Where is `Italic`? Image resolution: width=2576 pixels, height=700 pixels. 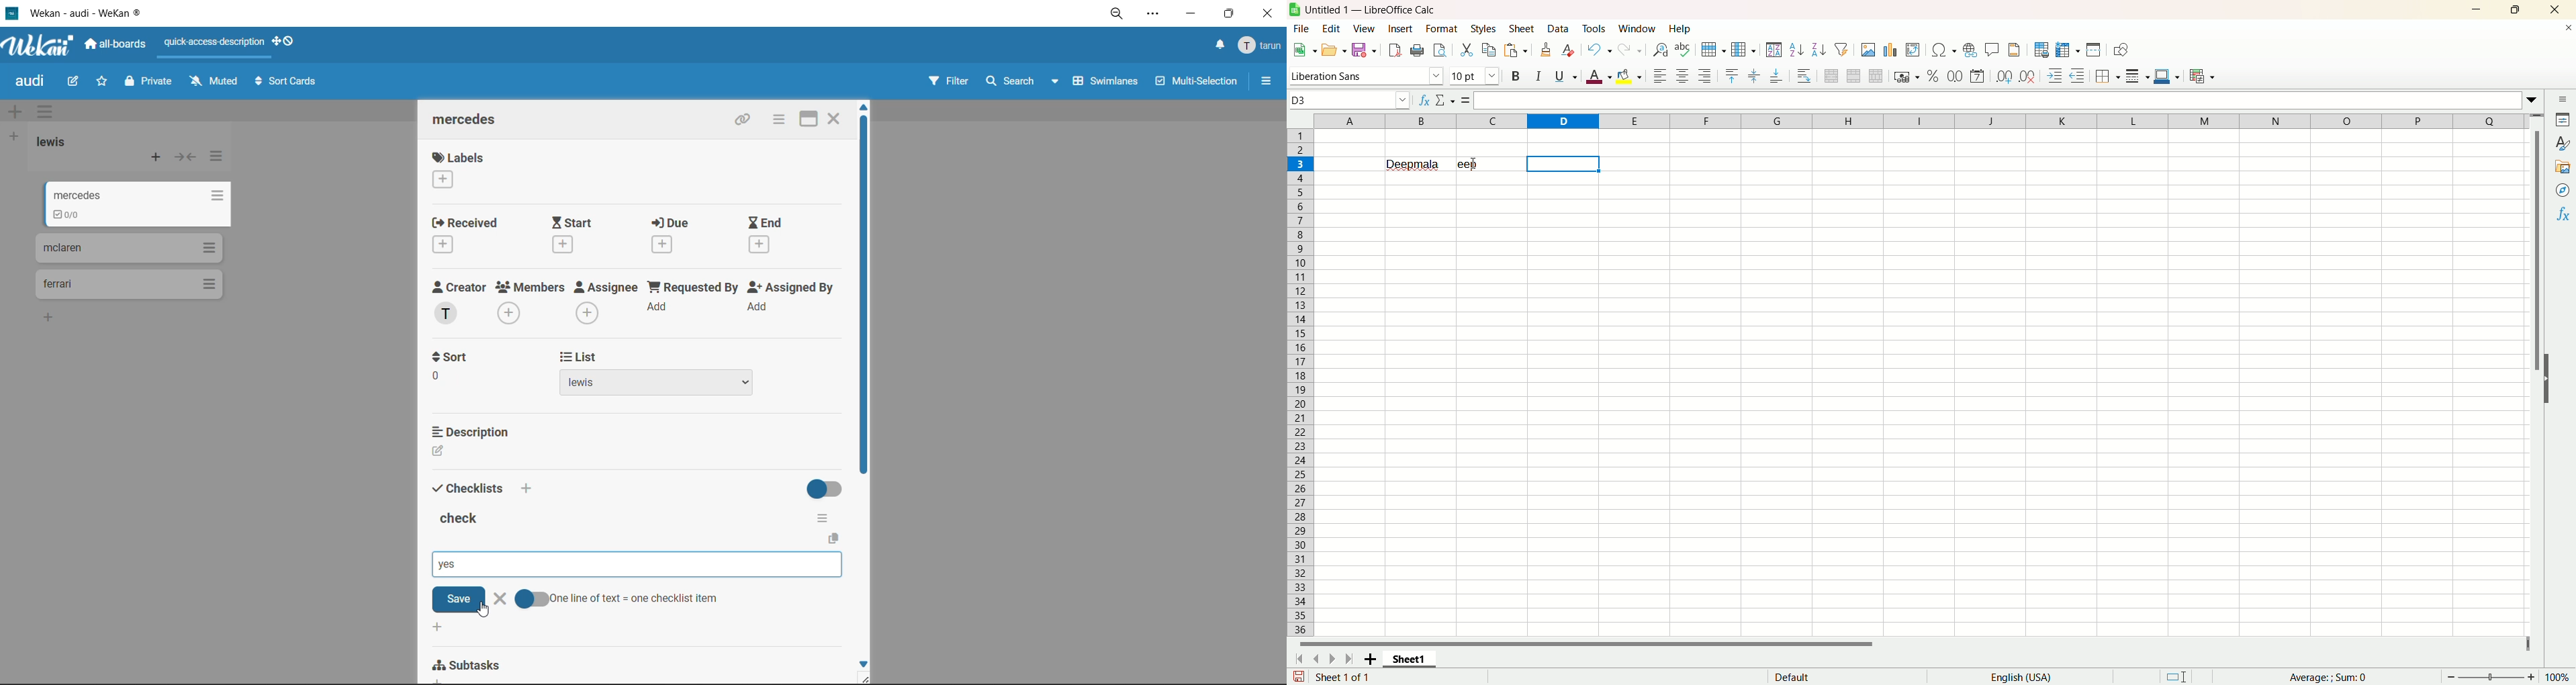
Italic is located at coordinates (1540, 74).